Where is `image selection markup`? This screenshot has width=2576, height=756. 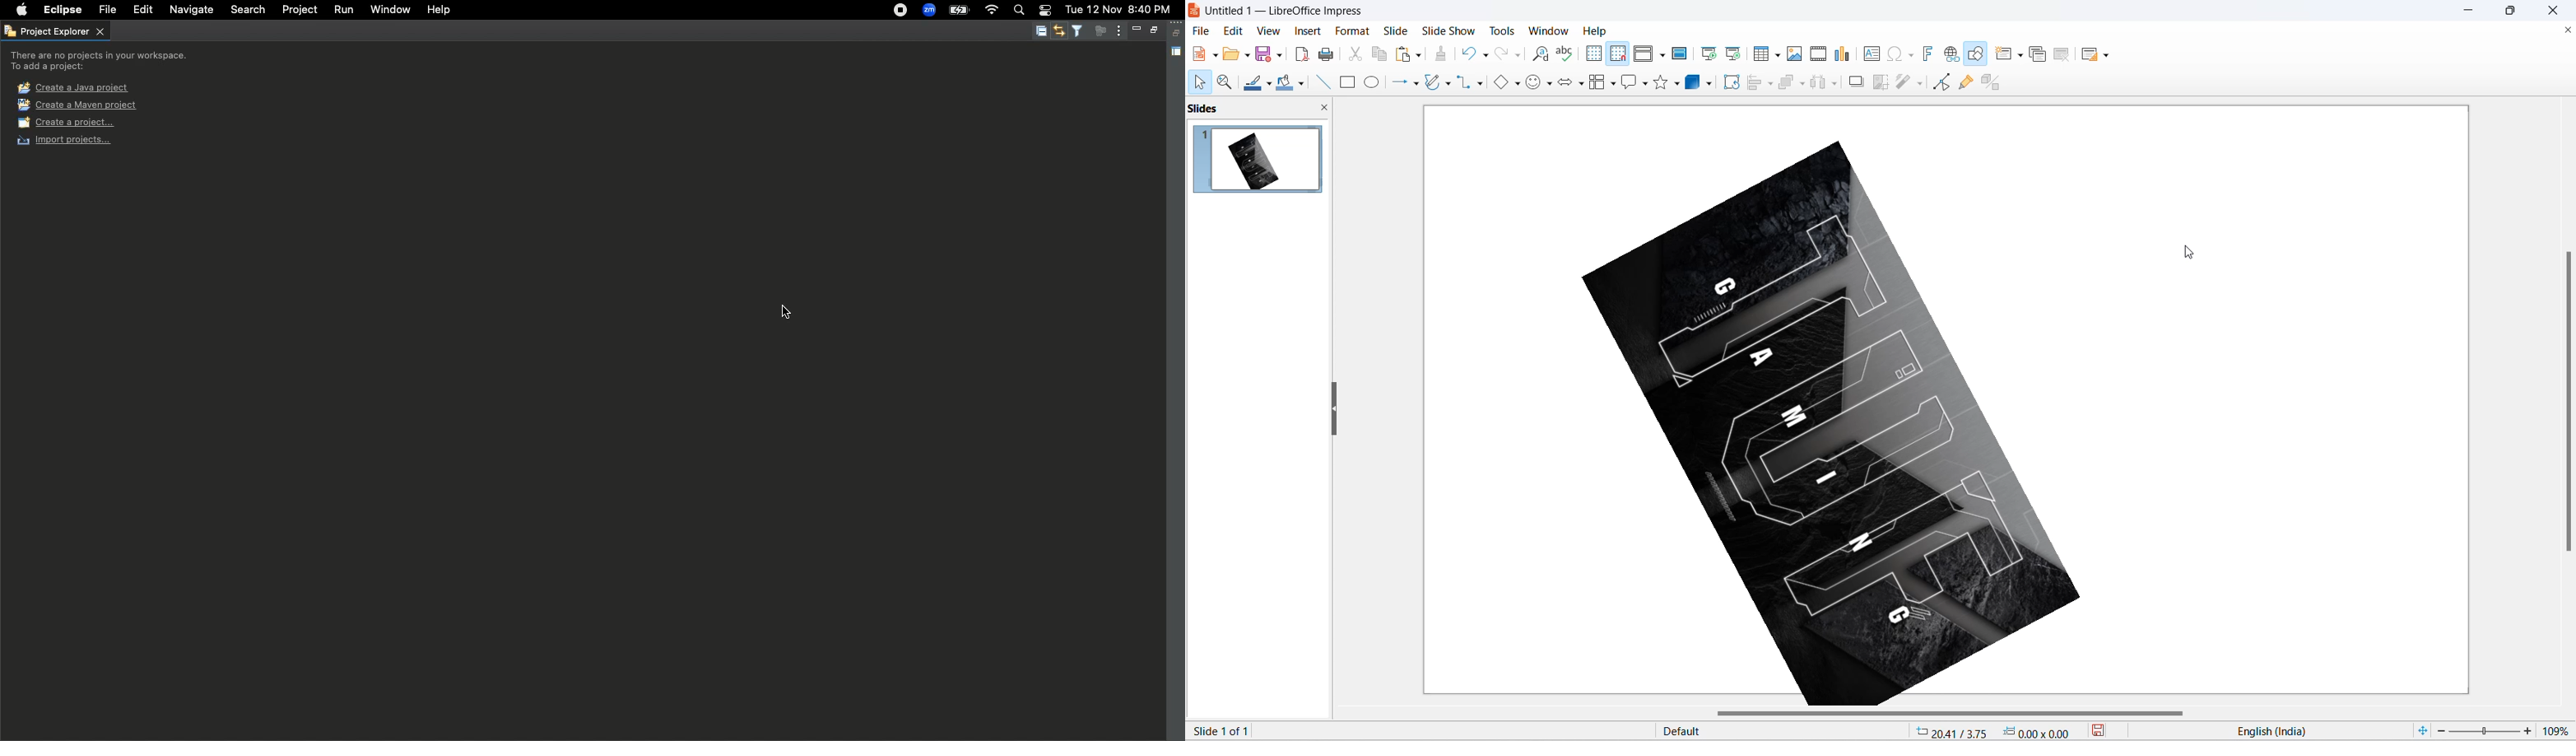
image selection markup is located at coordinates (1840, 143).